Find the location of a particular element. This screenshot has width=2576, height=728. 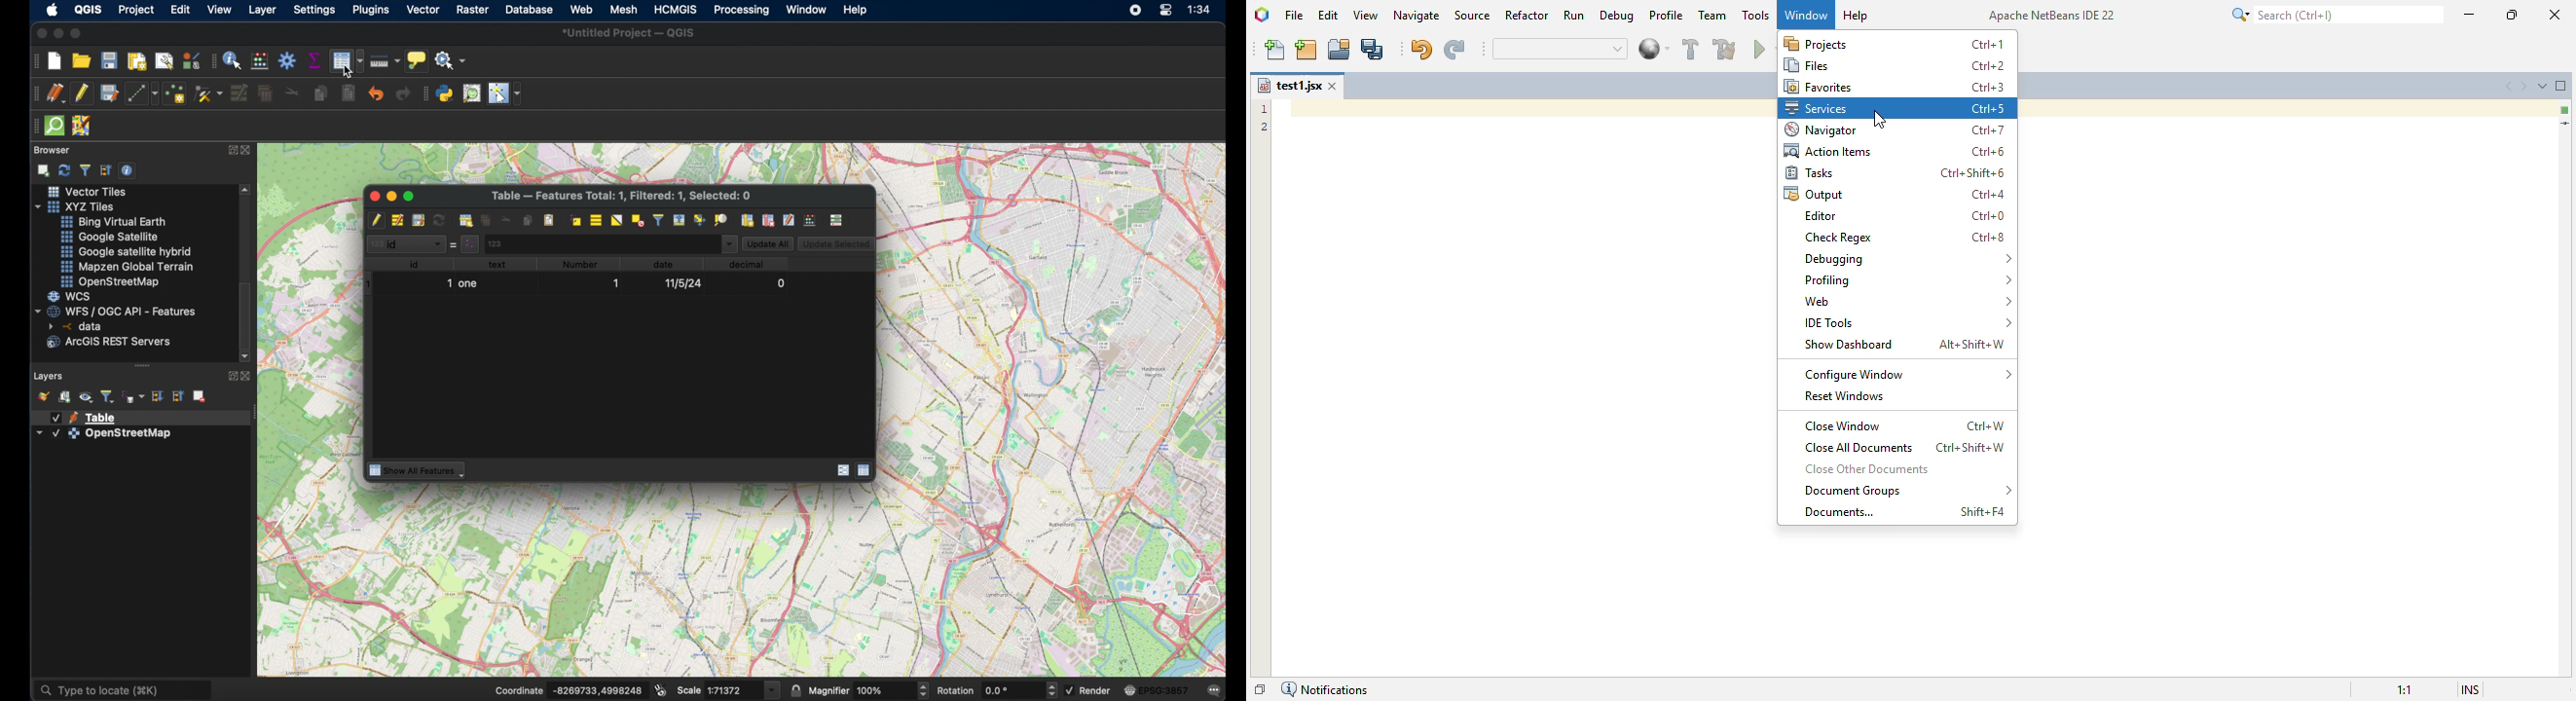

update selected is located at coordinates (835, 243).